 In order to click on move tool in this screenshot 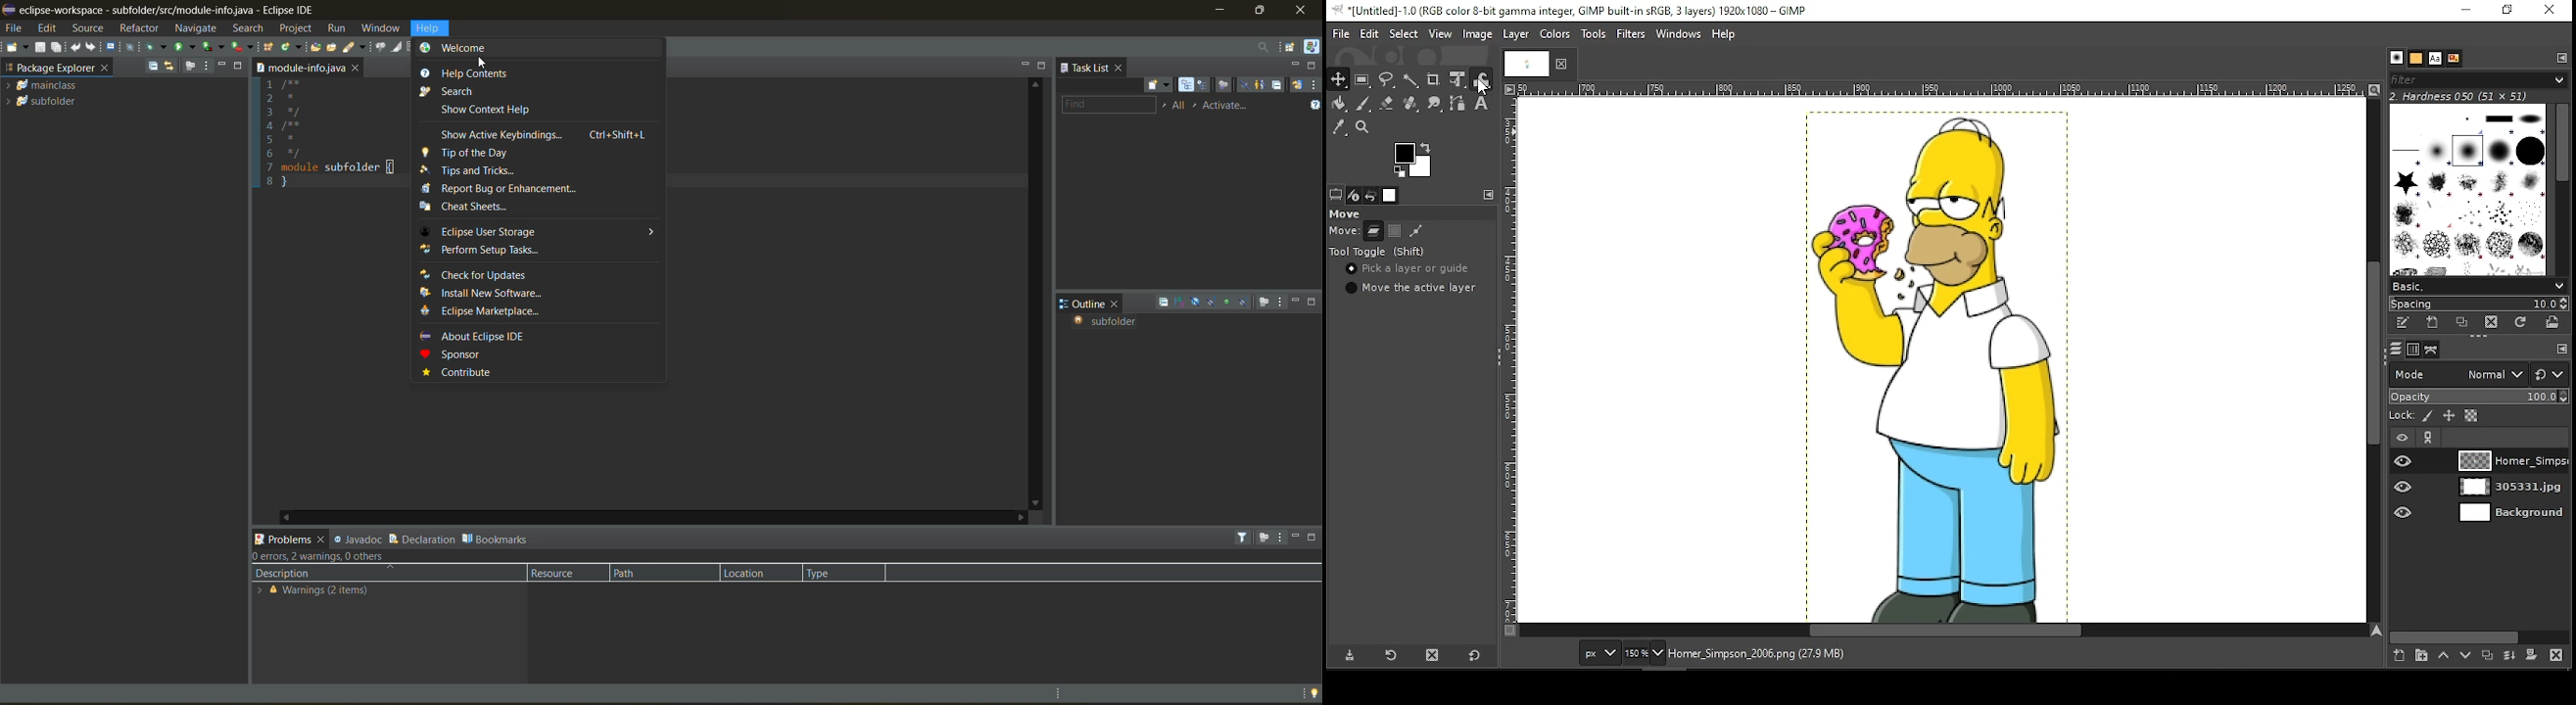, I will do `click(1338, 78)`.